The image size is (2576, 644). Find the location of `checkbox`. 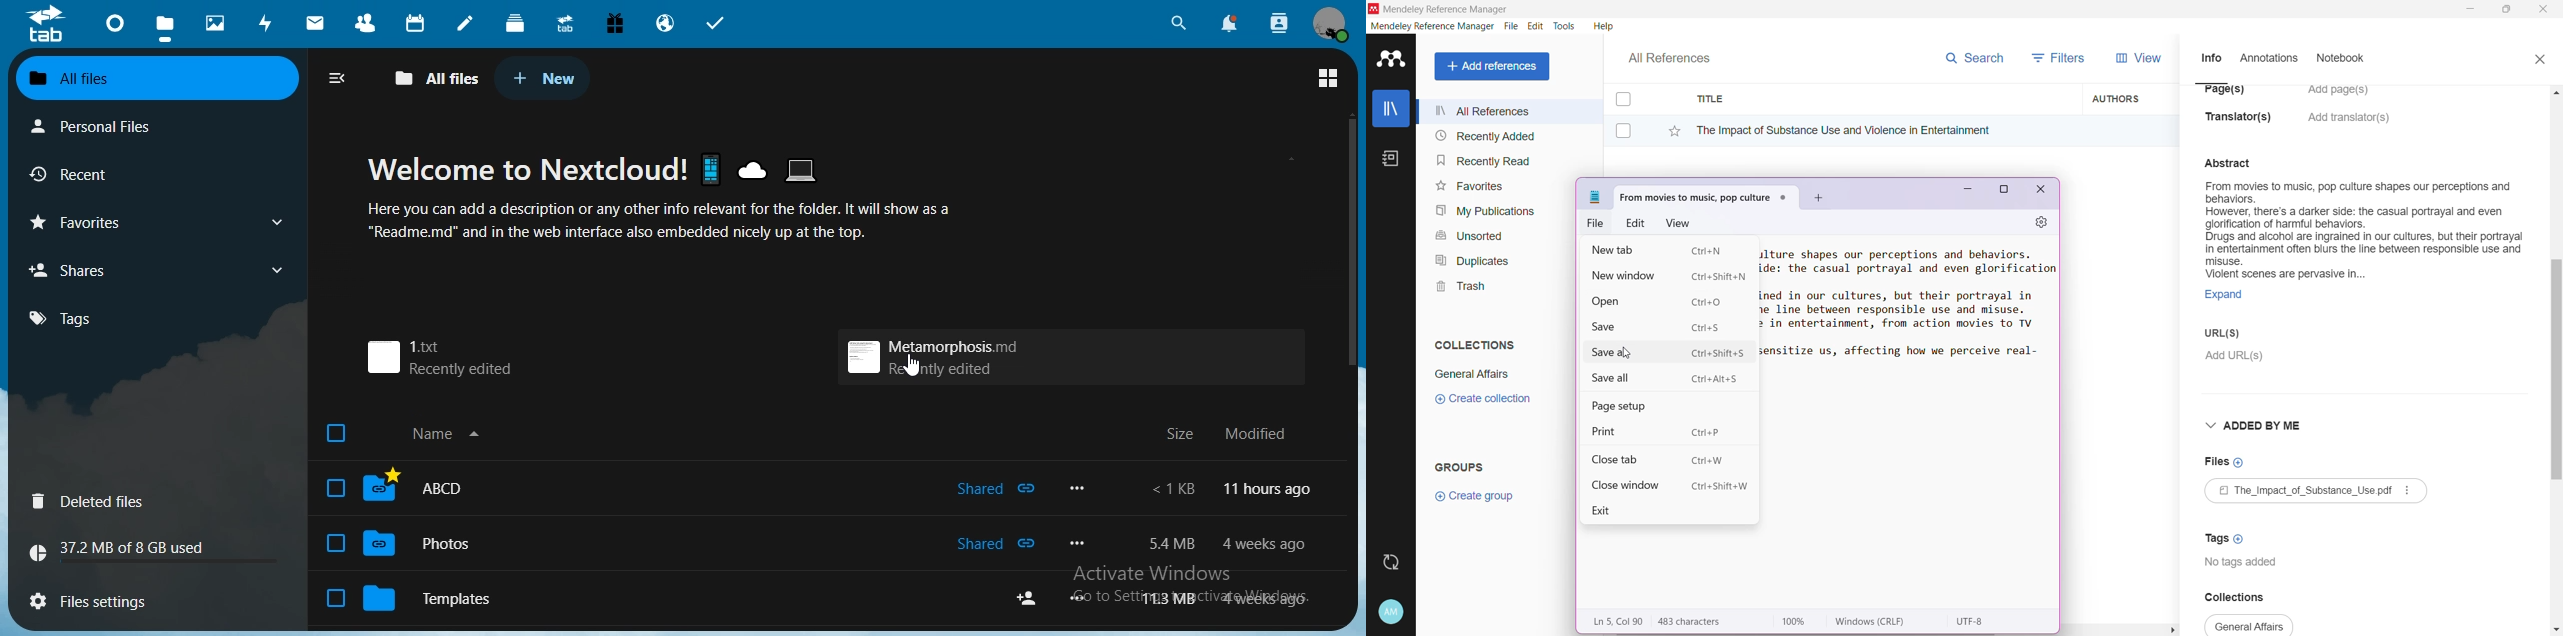

checkbox is located at coordinates (337, 436).